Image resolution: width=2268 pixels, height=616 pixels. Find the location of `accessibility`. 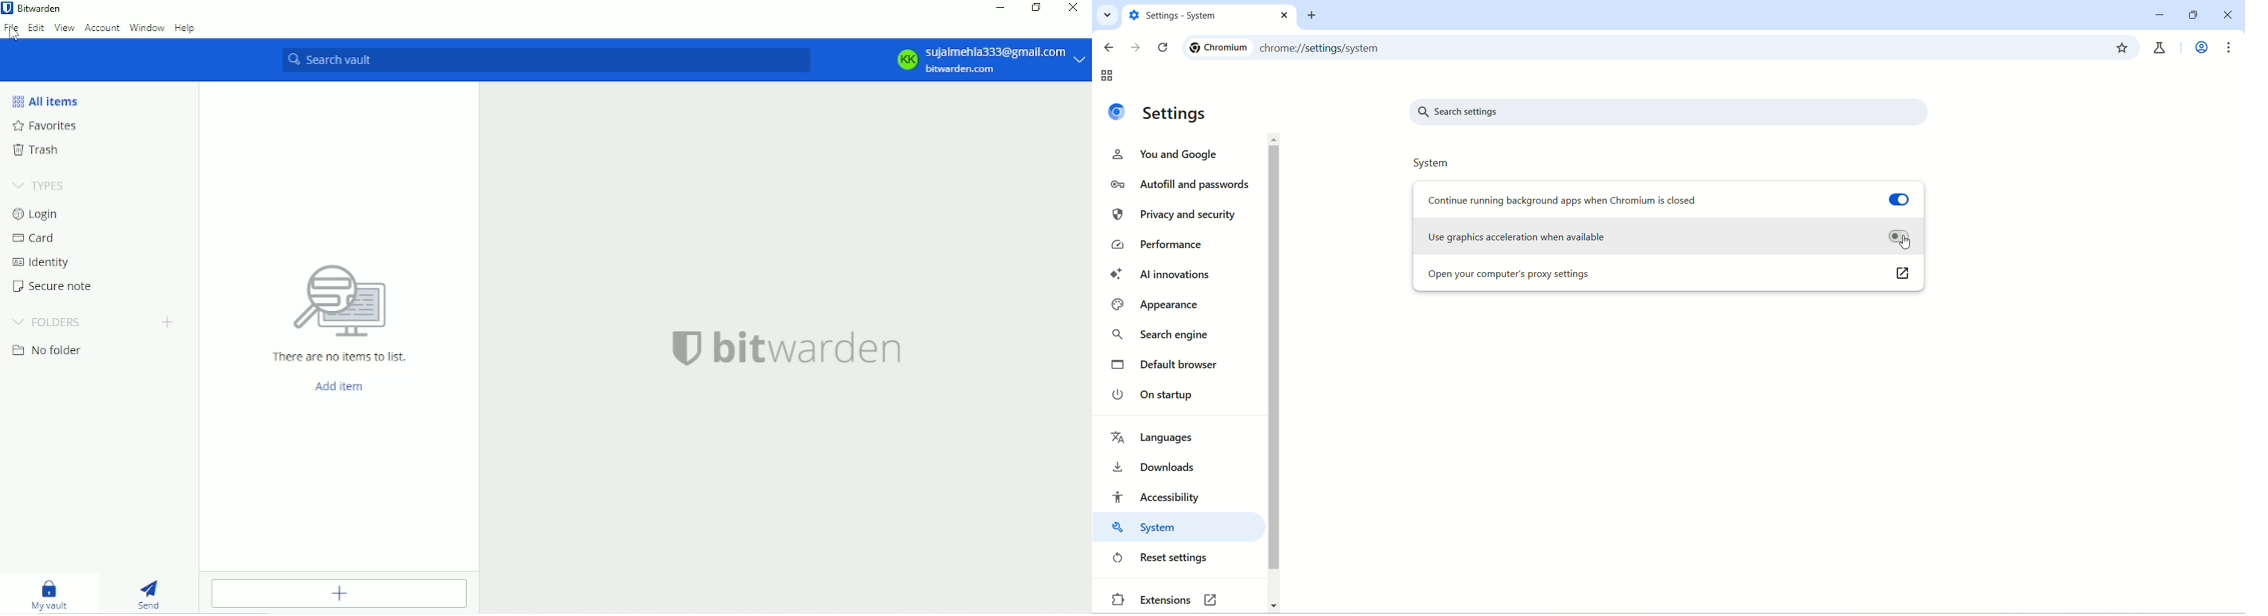

accessibility is located at coordinates (1159, 494).